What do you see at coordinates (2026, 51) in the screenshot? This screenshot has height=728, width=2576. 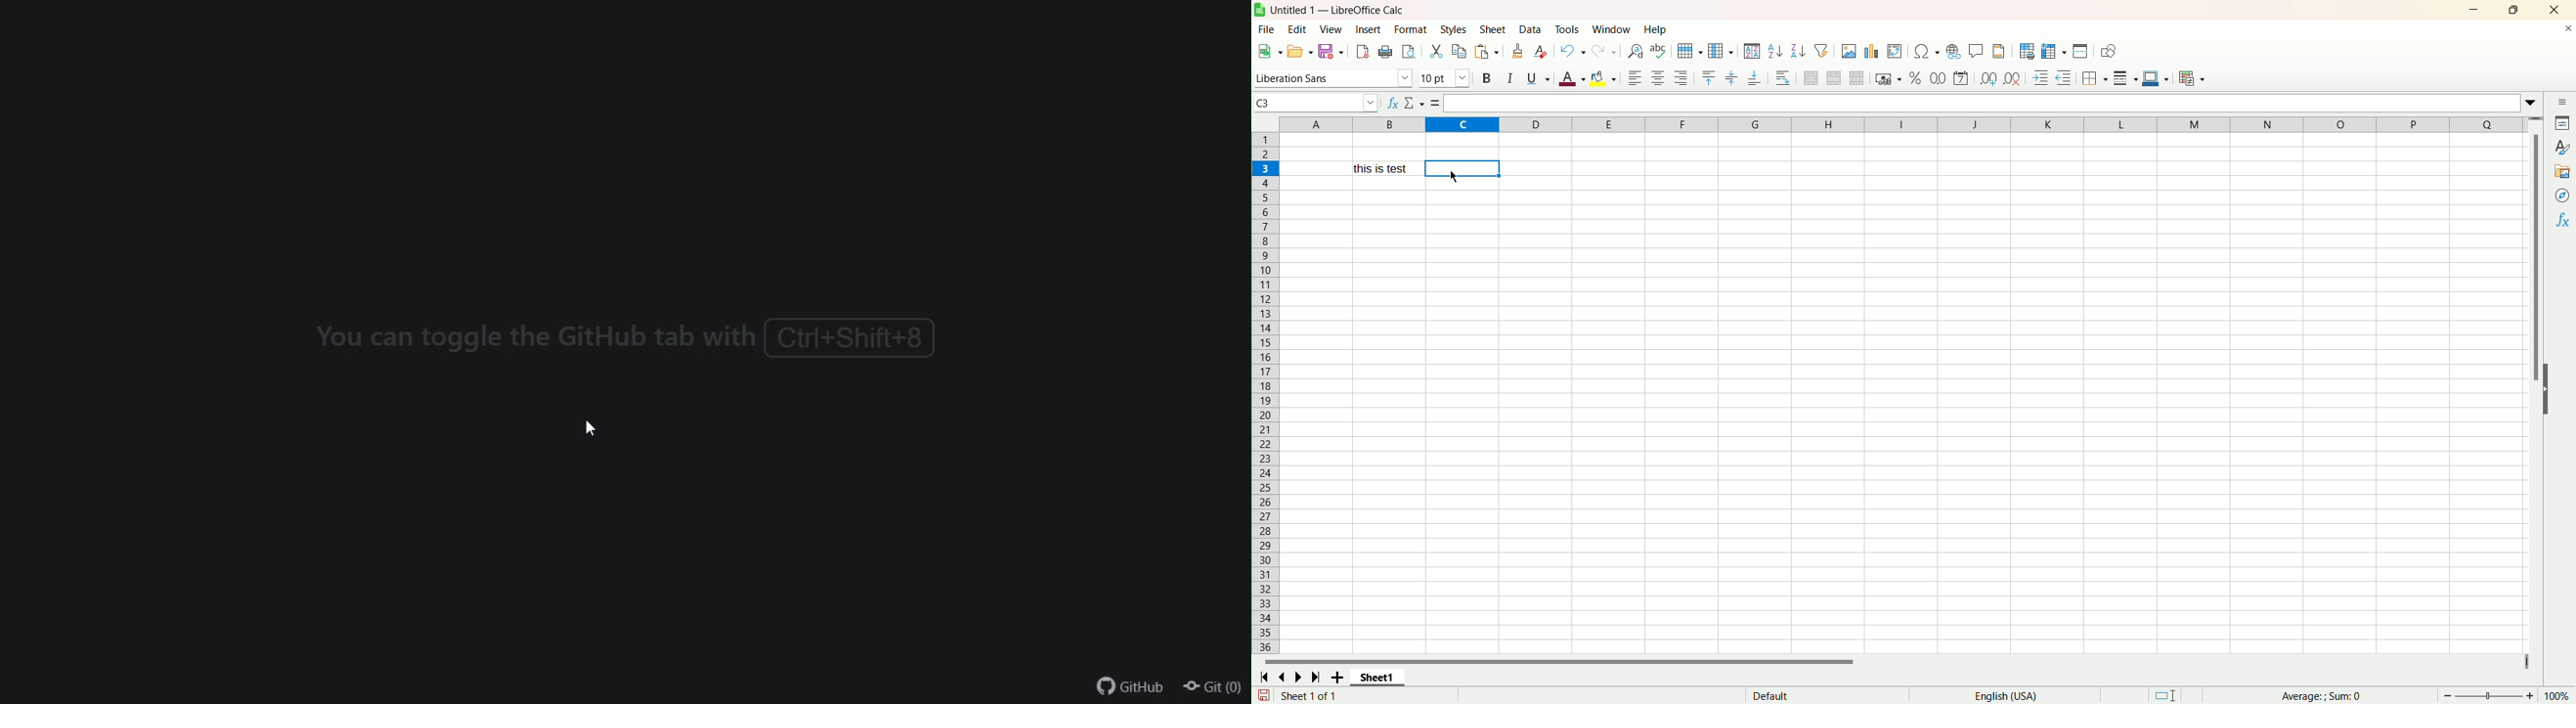 I see `define print area` at bounding box center [2026, 51].